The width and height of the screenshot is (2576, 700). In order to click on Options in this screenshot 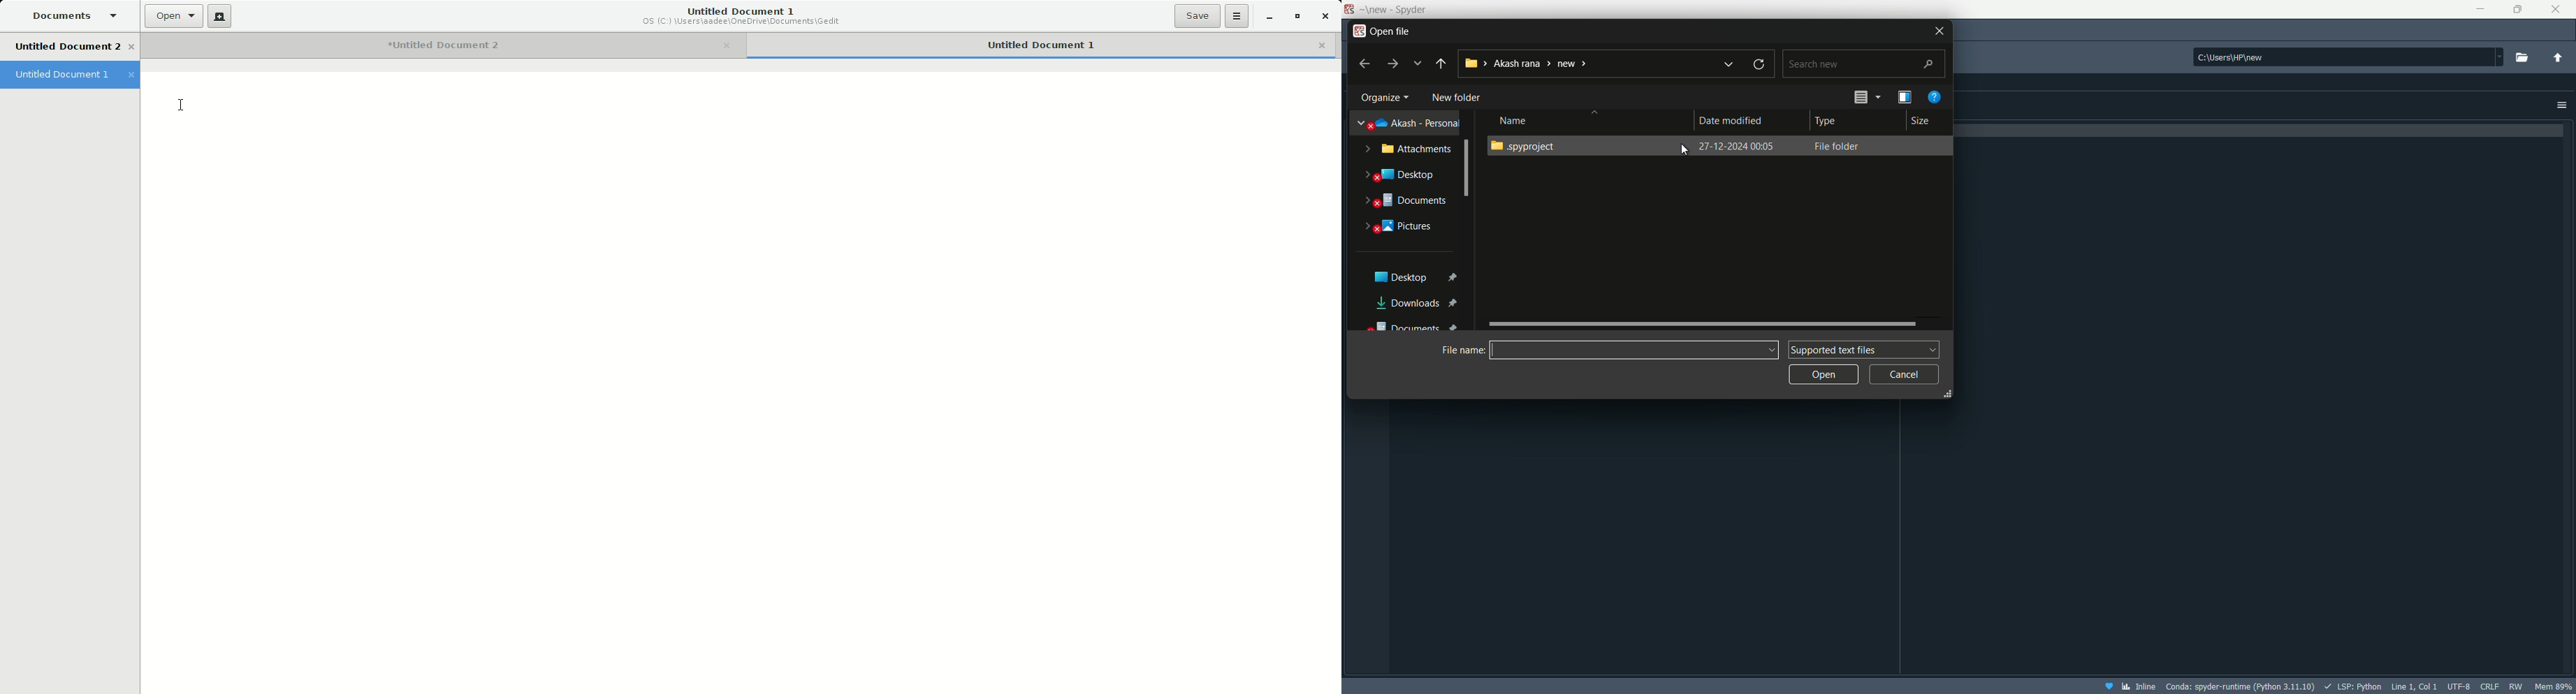, I will do `click(2561, 104)`.